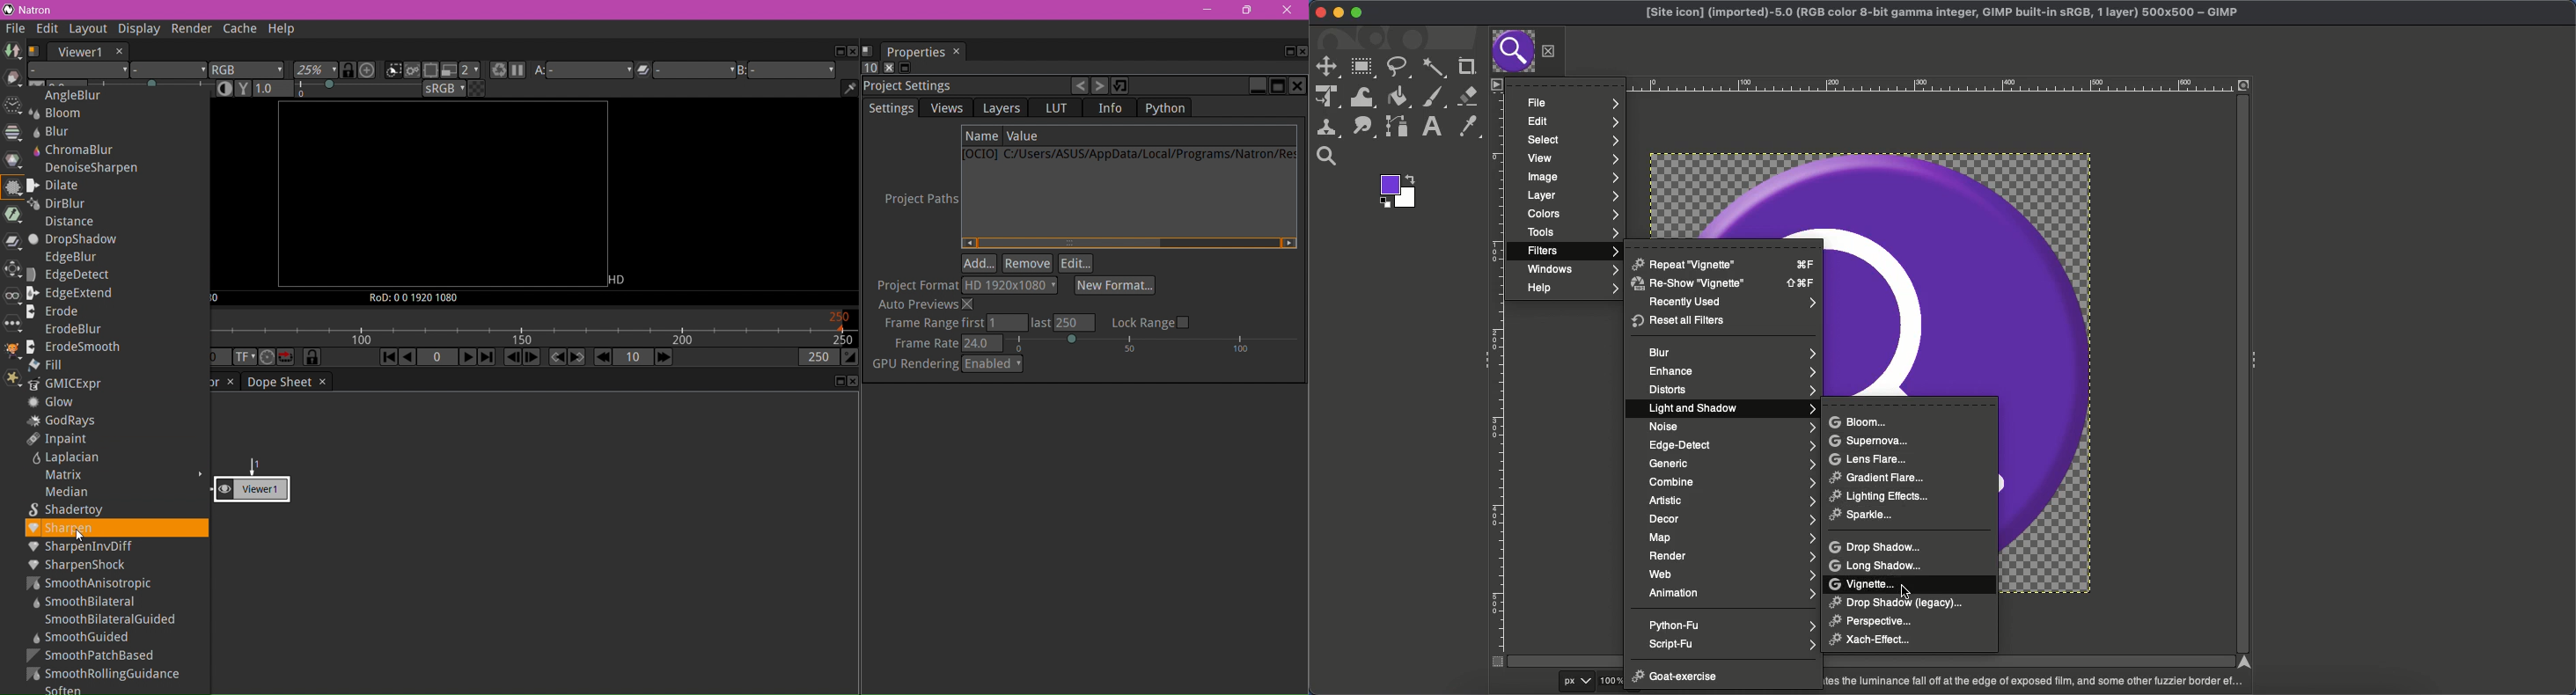  Describe the element at coordinates (1363, 69) in the screenshot. I see `Rectangular selector` at that location.